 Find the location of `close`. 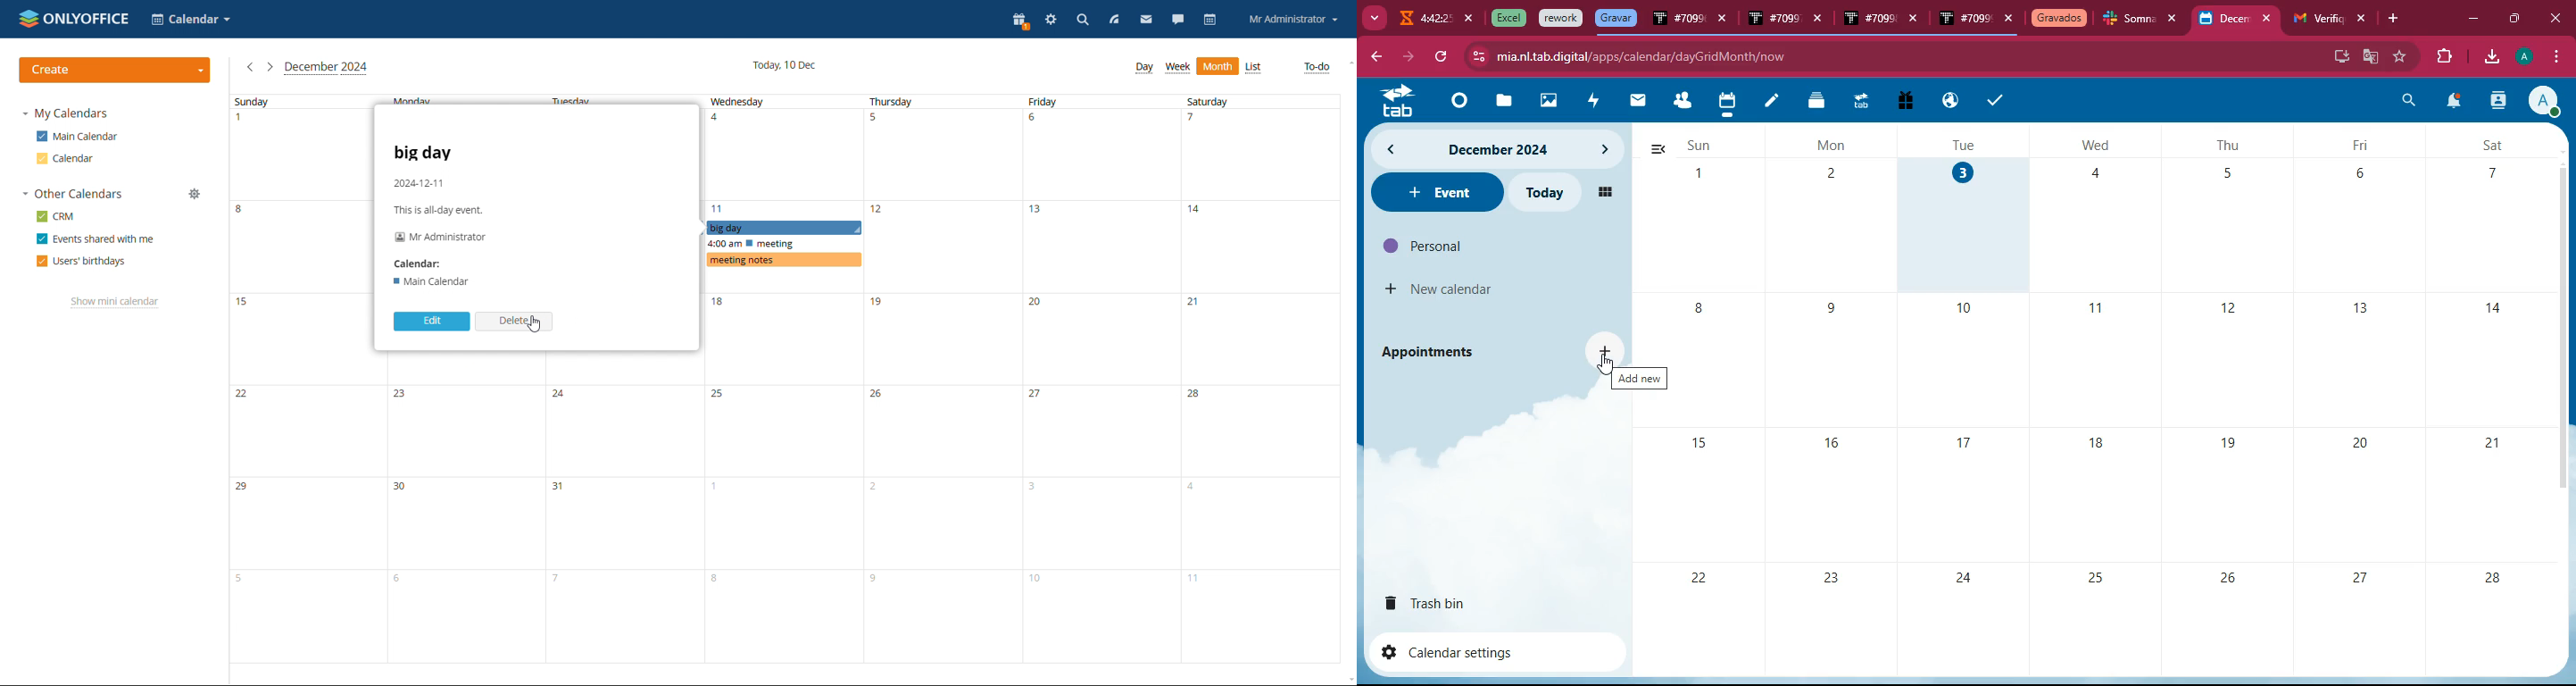

close is located at coordinates (2363, 19).